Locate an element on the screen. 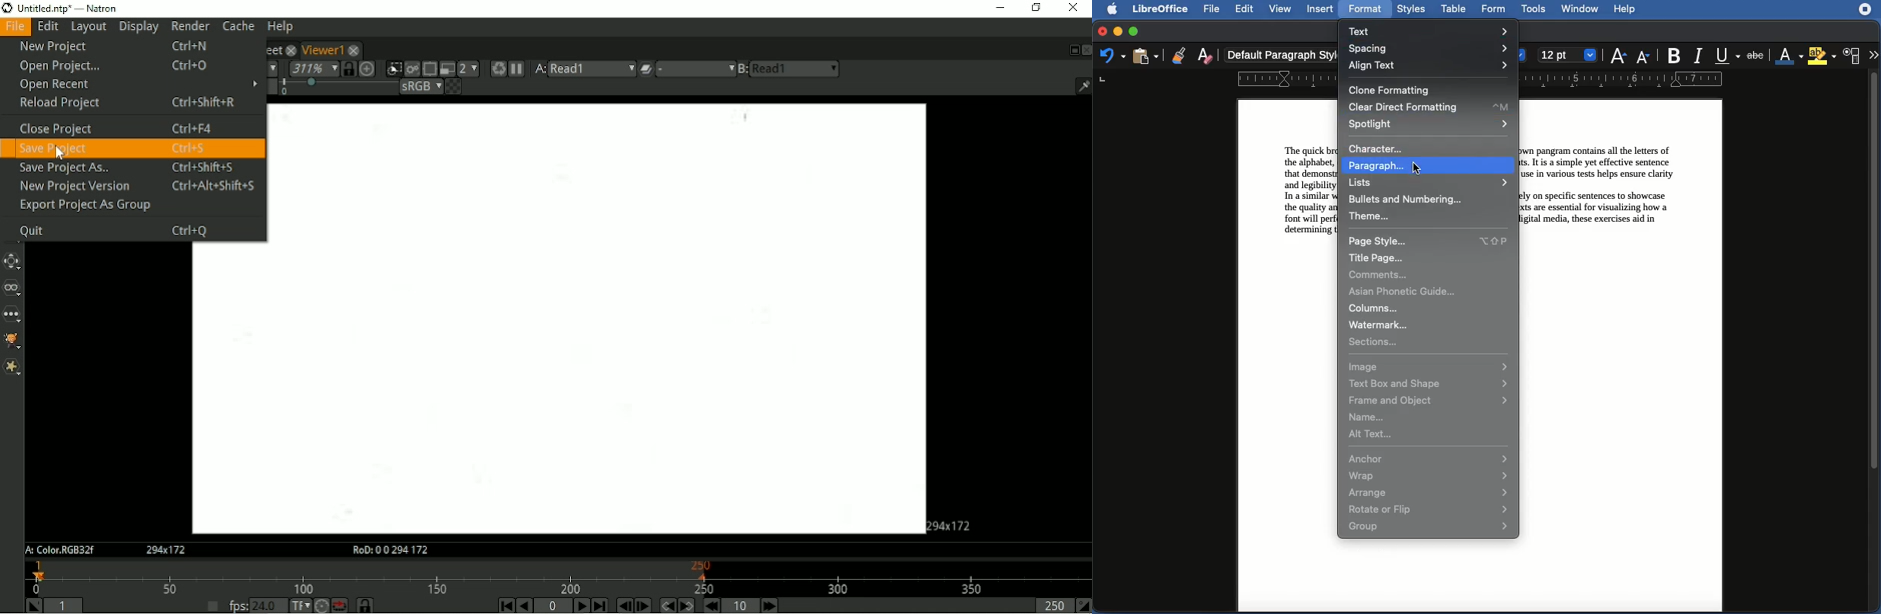 This screenshot has height=616, width=1904. Clone formatting is located at coordinates (1180, 55).